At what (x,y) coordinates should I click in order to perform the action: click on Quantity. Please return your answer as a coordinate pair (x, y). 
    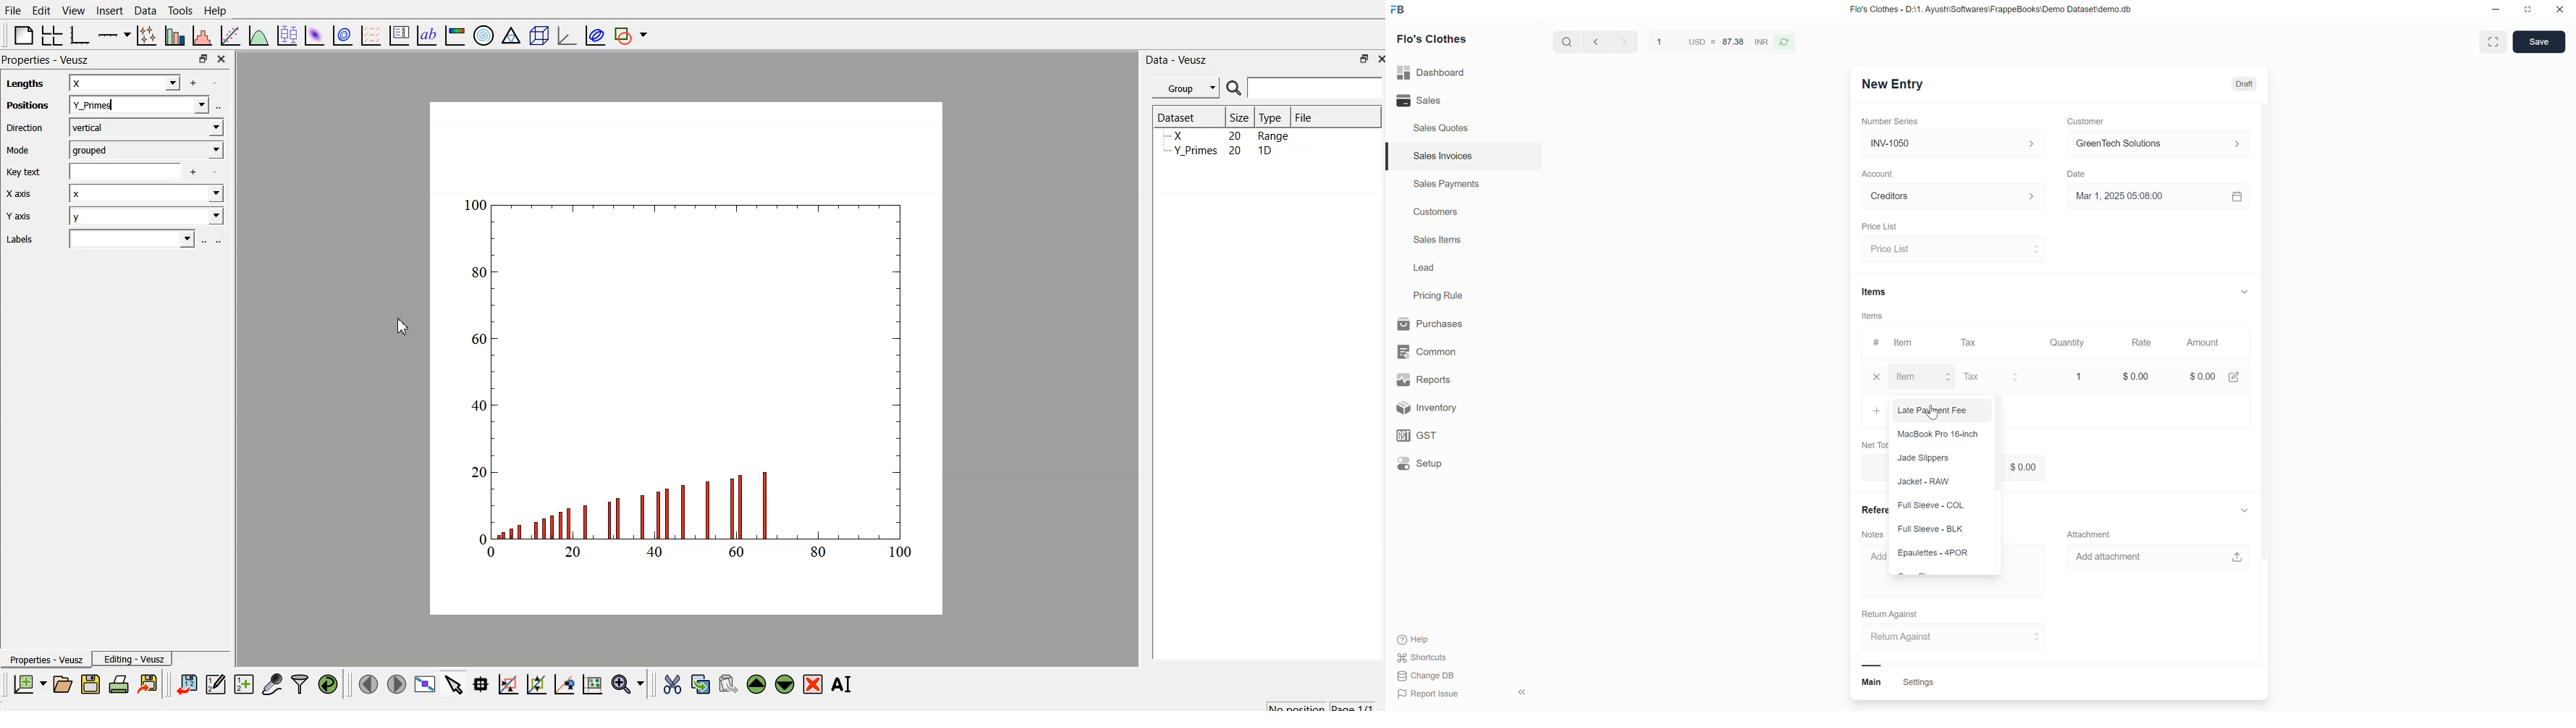
    Looking at the image, I should click on (2071, 344).